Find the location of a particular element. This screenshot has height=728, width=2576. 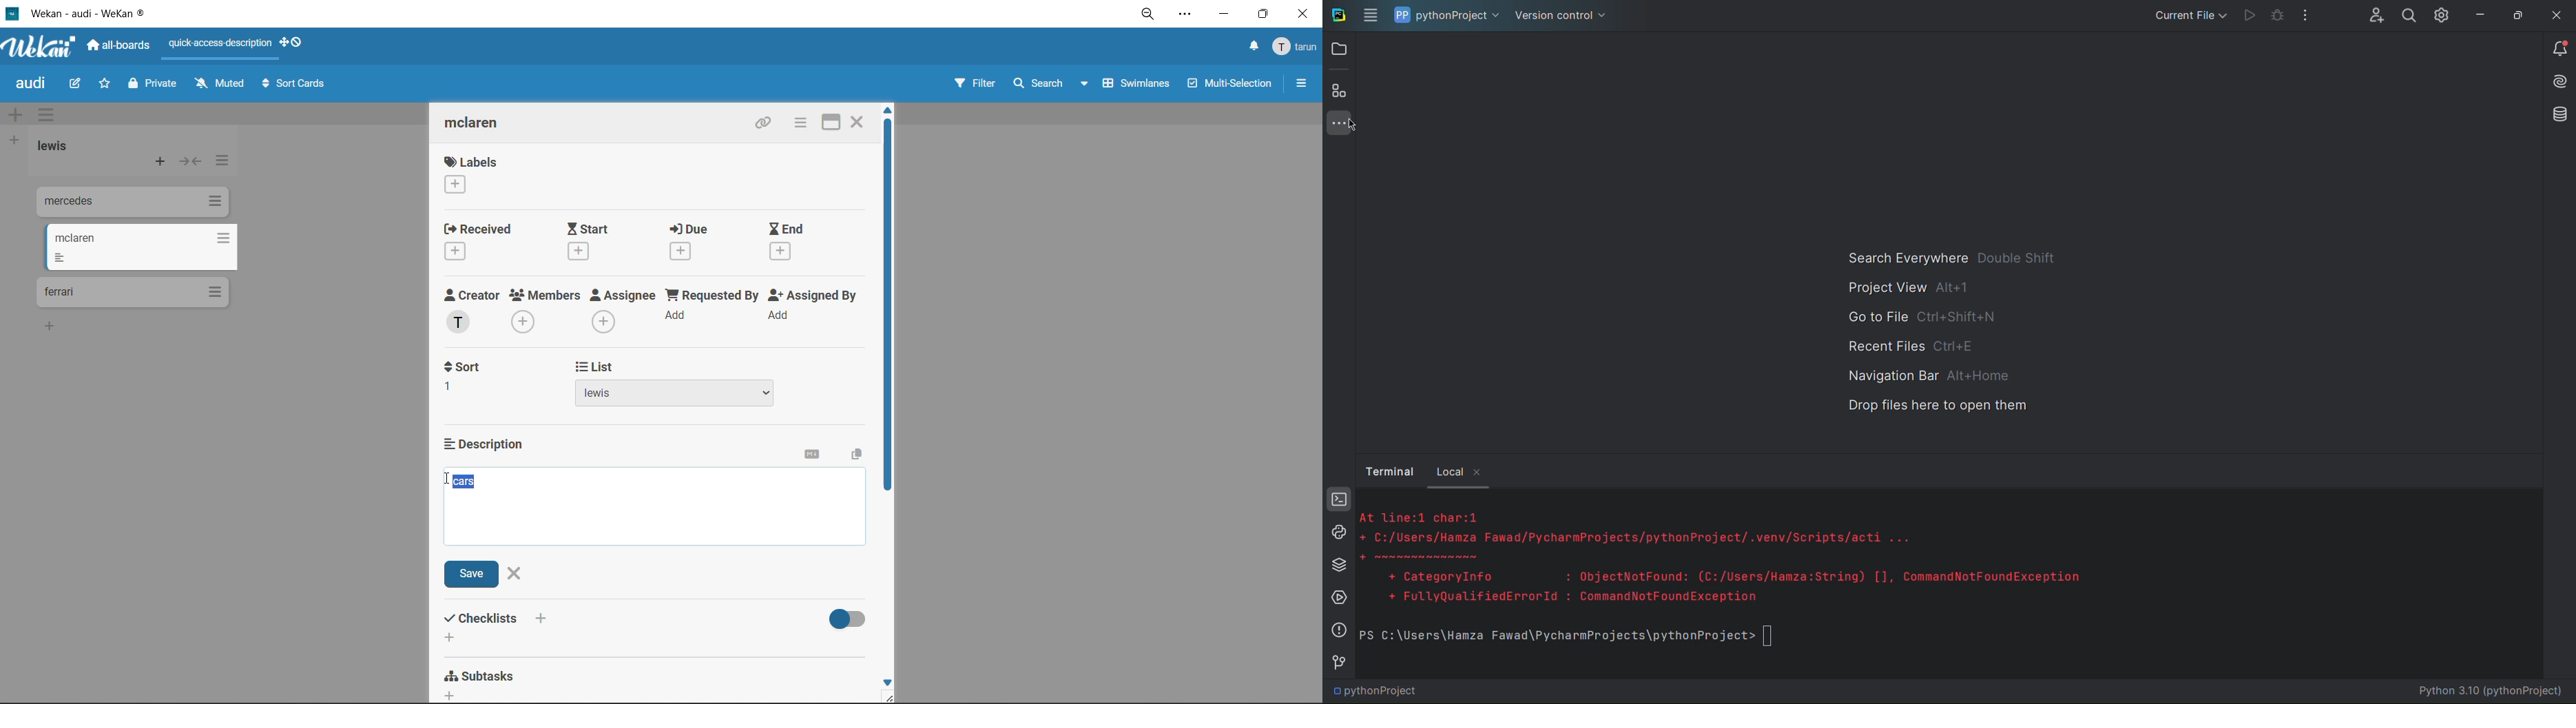

muted is located at coordinates (222, 83).